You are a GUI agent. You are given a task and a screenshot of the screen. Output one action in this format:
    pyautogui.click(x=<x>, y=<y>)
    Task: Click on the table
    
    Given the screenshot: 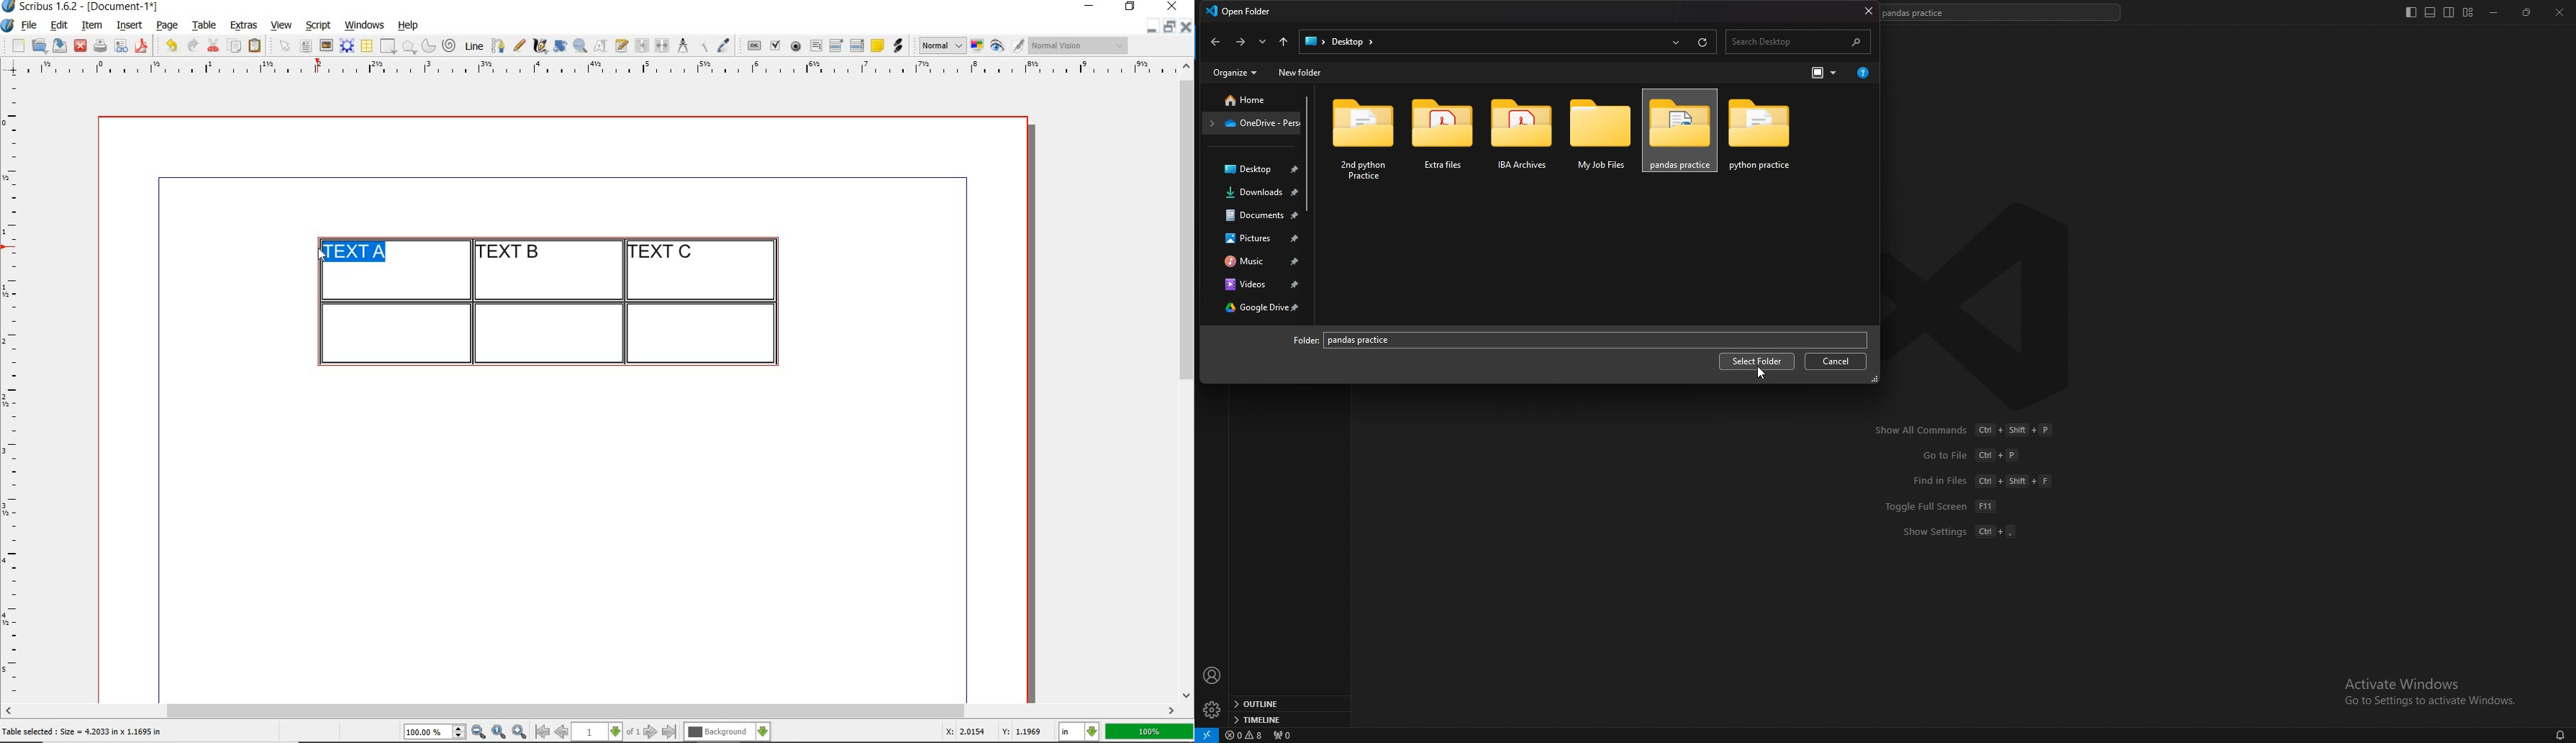 What is the action you would take?
    pyautogui.click(x=368, y=46)
    